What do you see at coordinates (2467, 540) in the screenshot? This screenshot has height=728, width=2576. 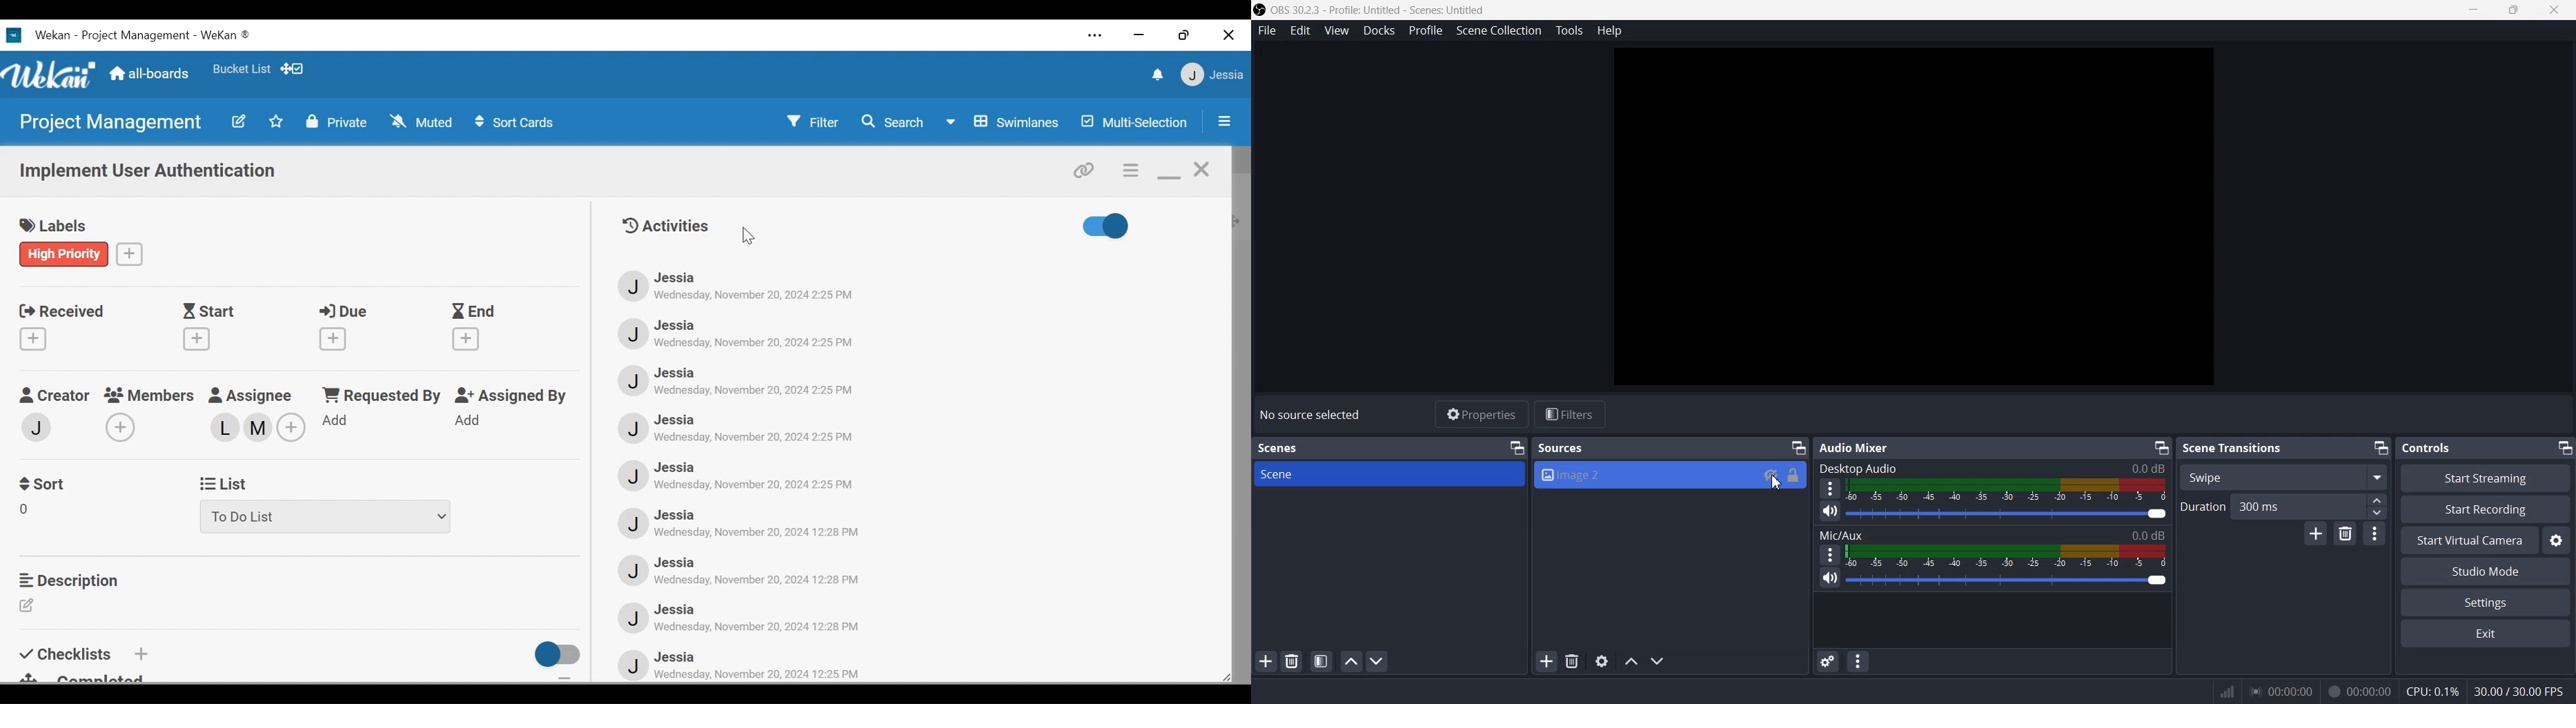 I see `Start Virtual Camera` at bounding box center [2467, 540].